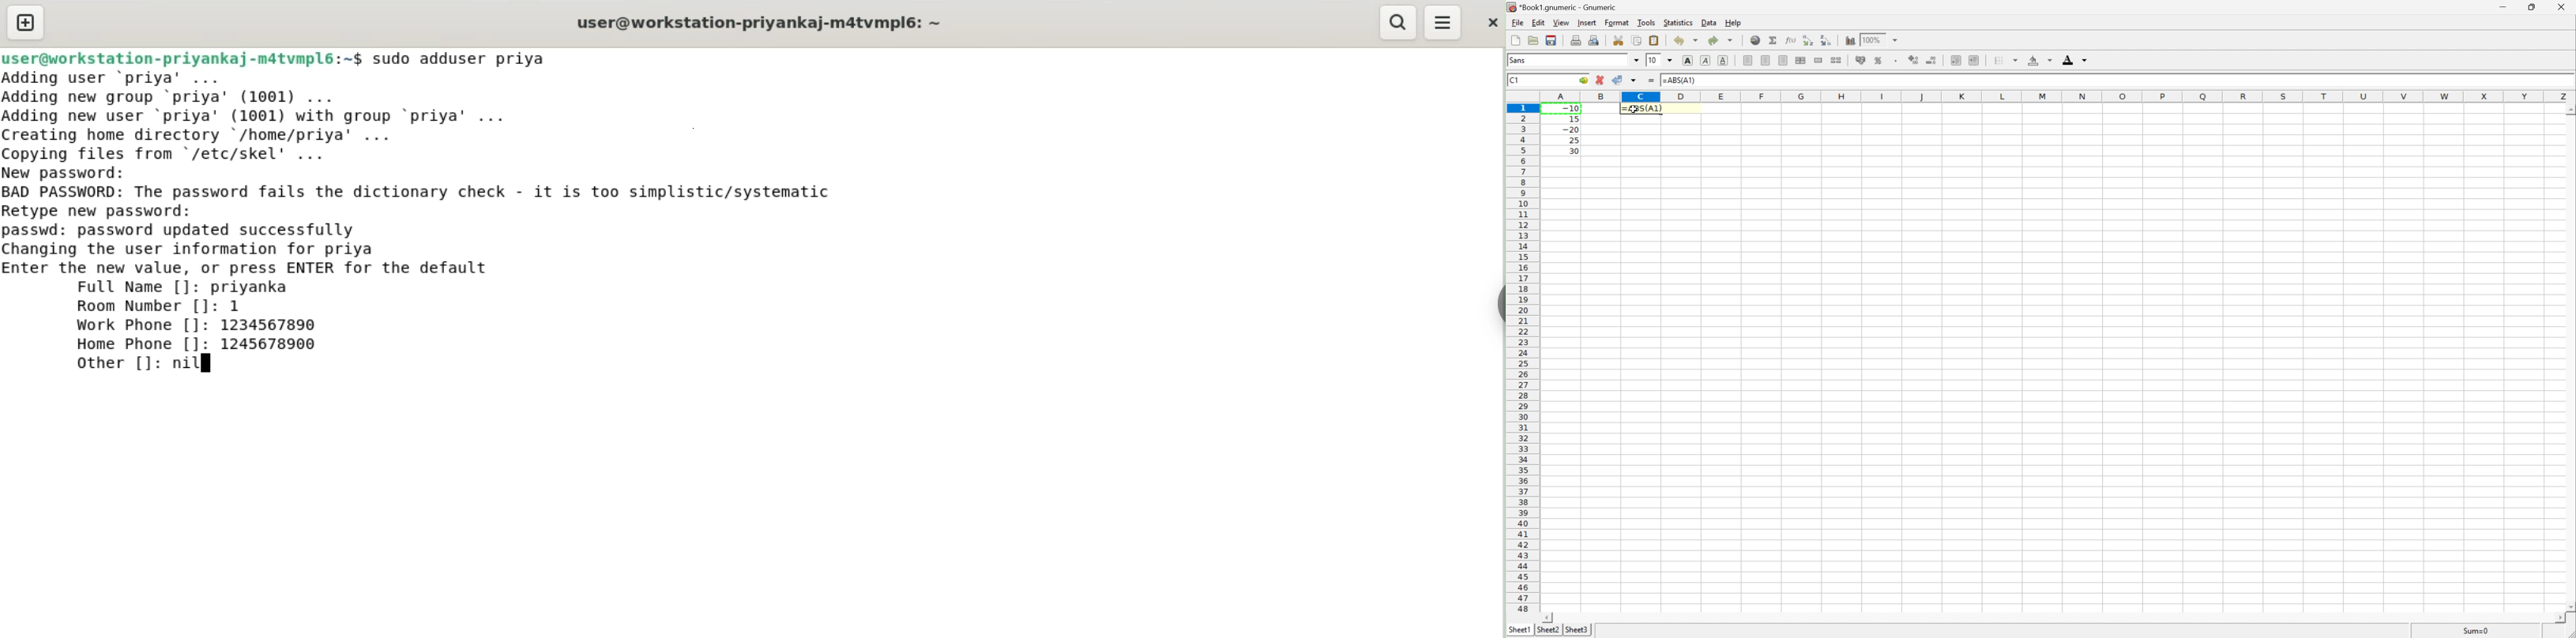 Image resolution: width=2576 pixels, height=644 pixels. What do you see at coordinates (1677, 23) in the screenshot?
I see `Statistics` at bounding box center [1677, 23].